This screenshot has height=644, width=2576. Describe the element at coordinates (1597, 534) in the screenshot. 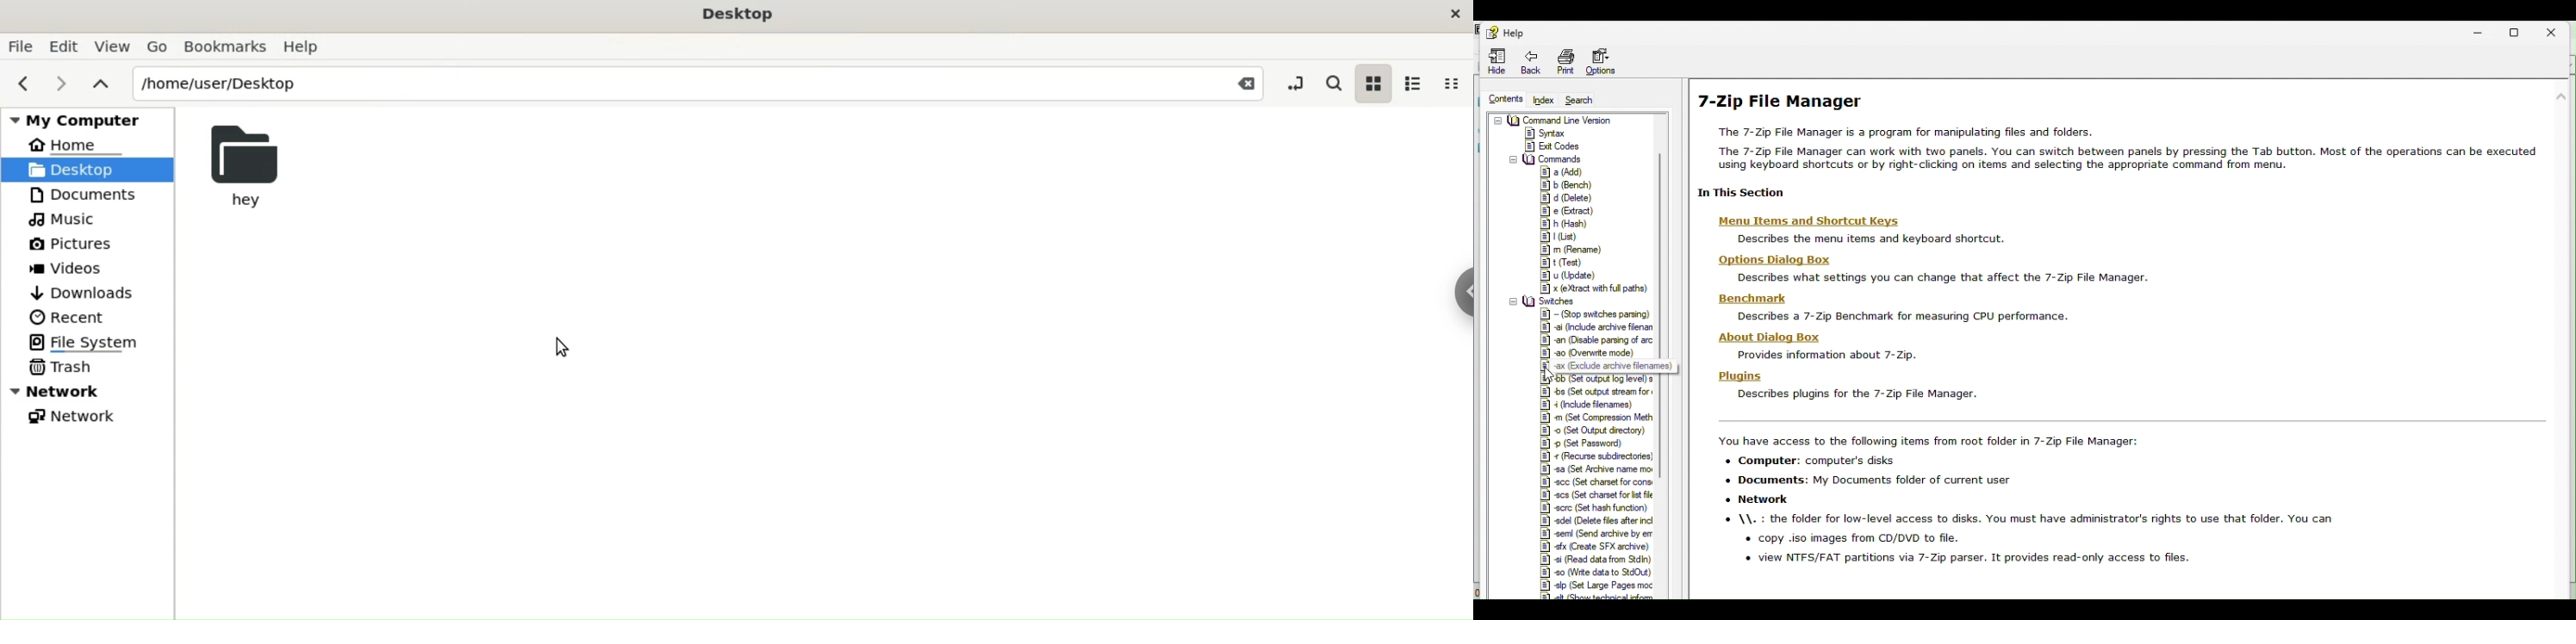

I see `#] semi (Send archive by er` at that location.